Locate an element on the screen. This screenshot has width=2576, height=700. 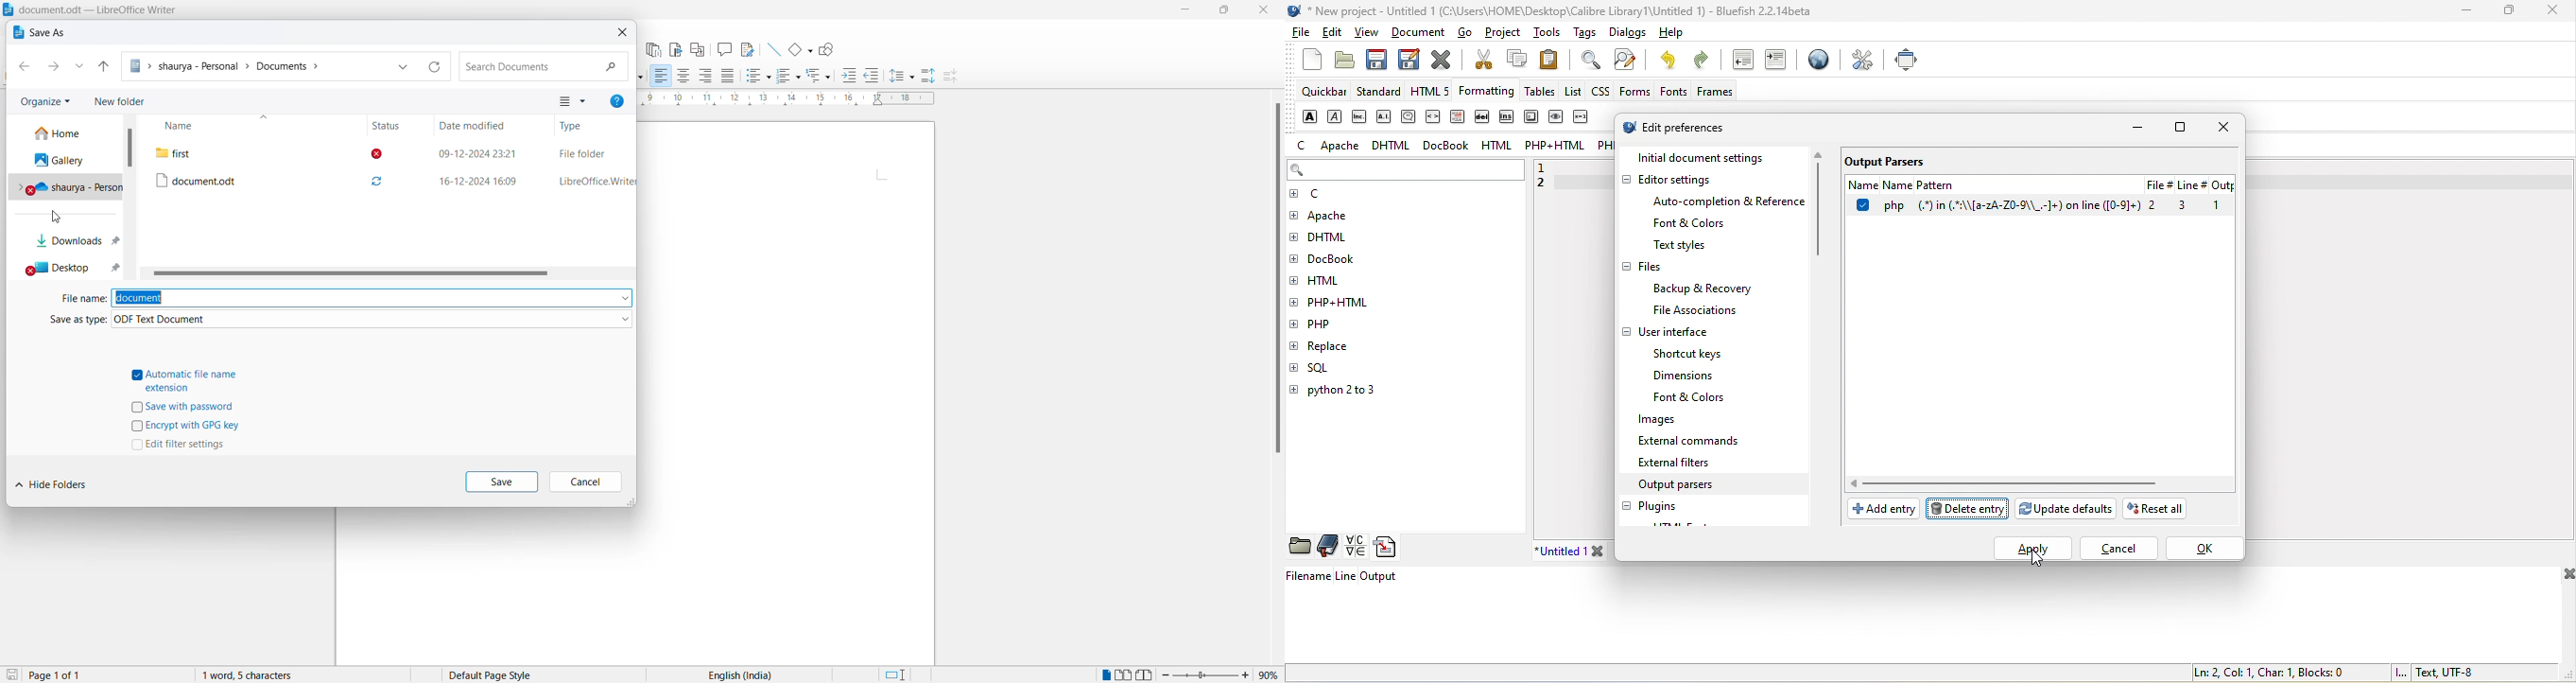
maximize is located at coordinates (2510, 12).